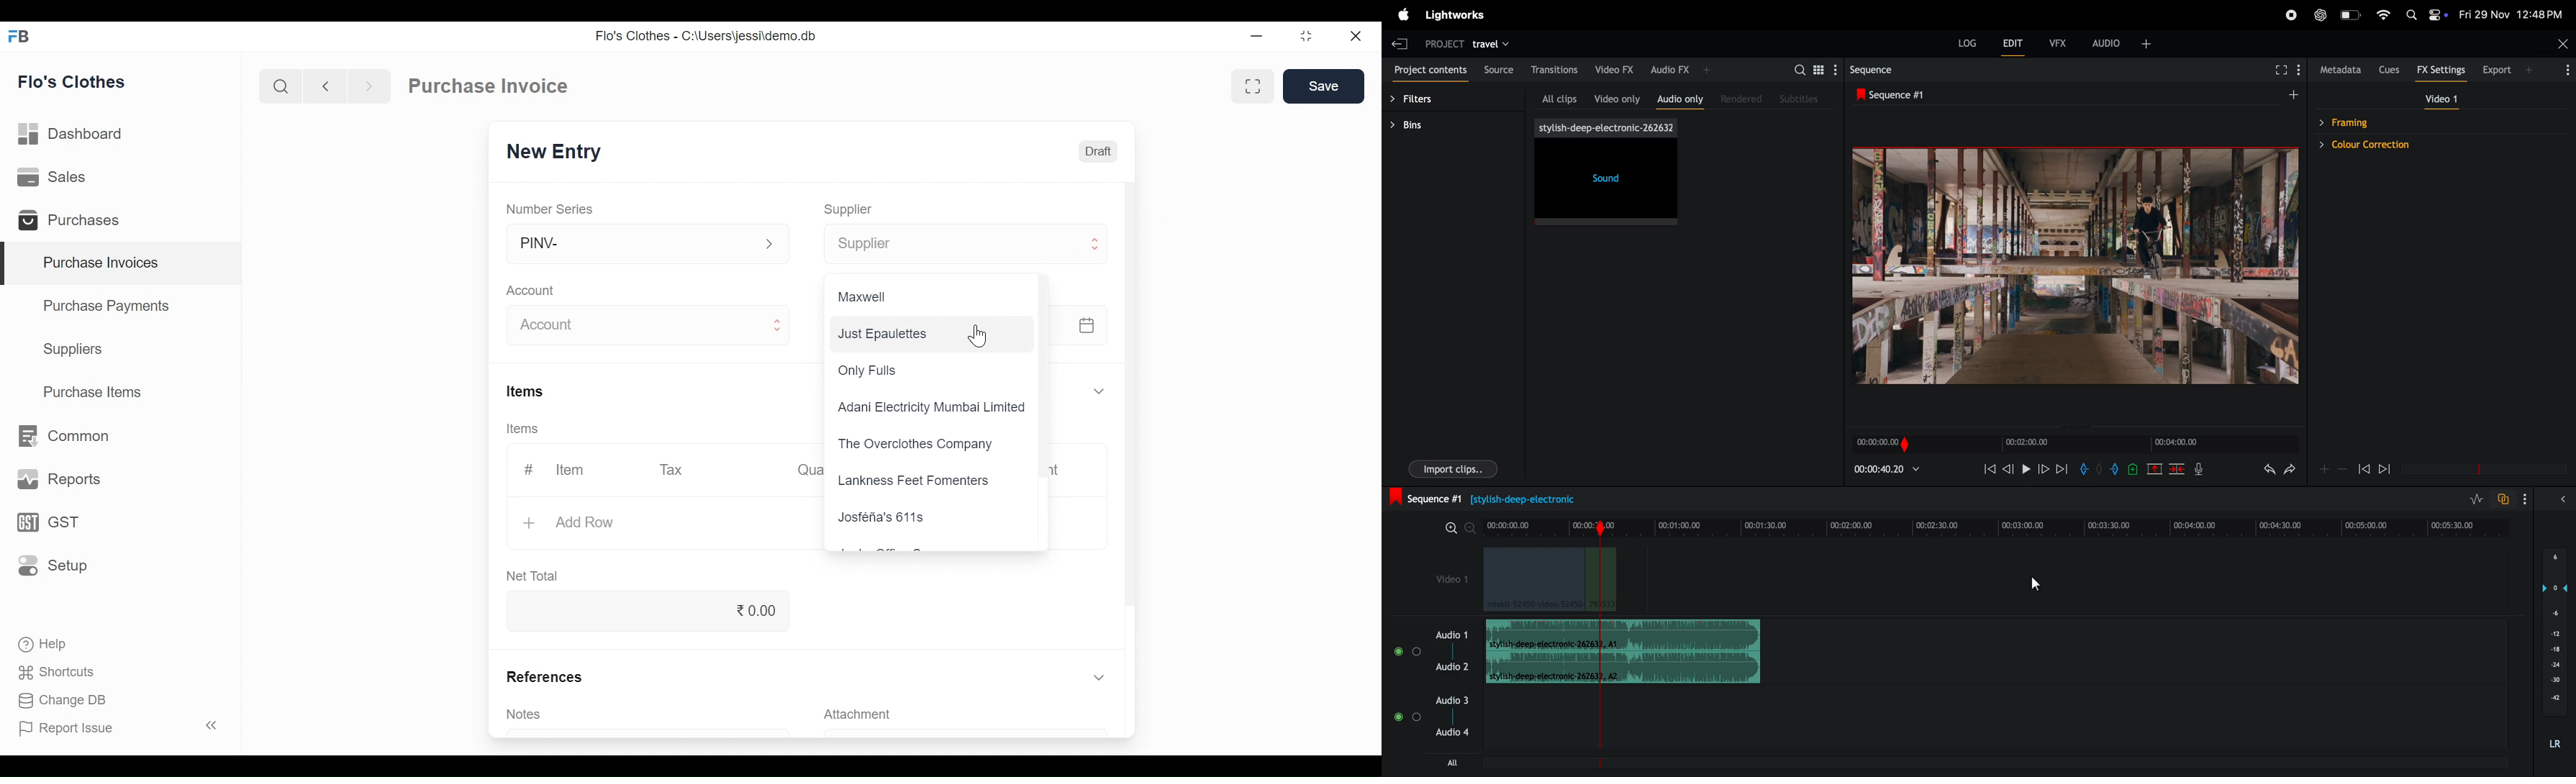 This screenshot has width=2576, height=784. I want to click on travel, so click(1497, 43).